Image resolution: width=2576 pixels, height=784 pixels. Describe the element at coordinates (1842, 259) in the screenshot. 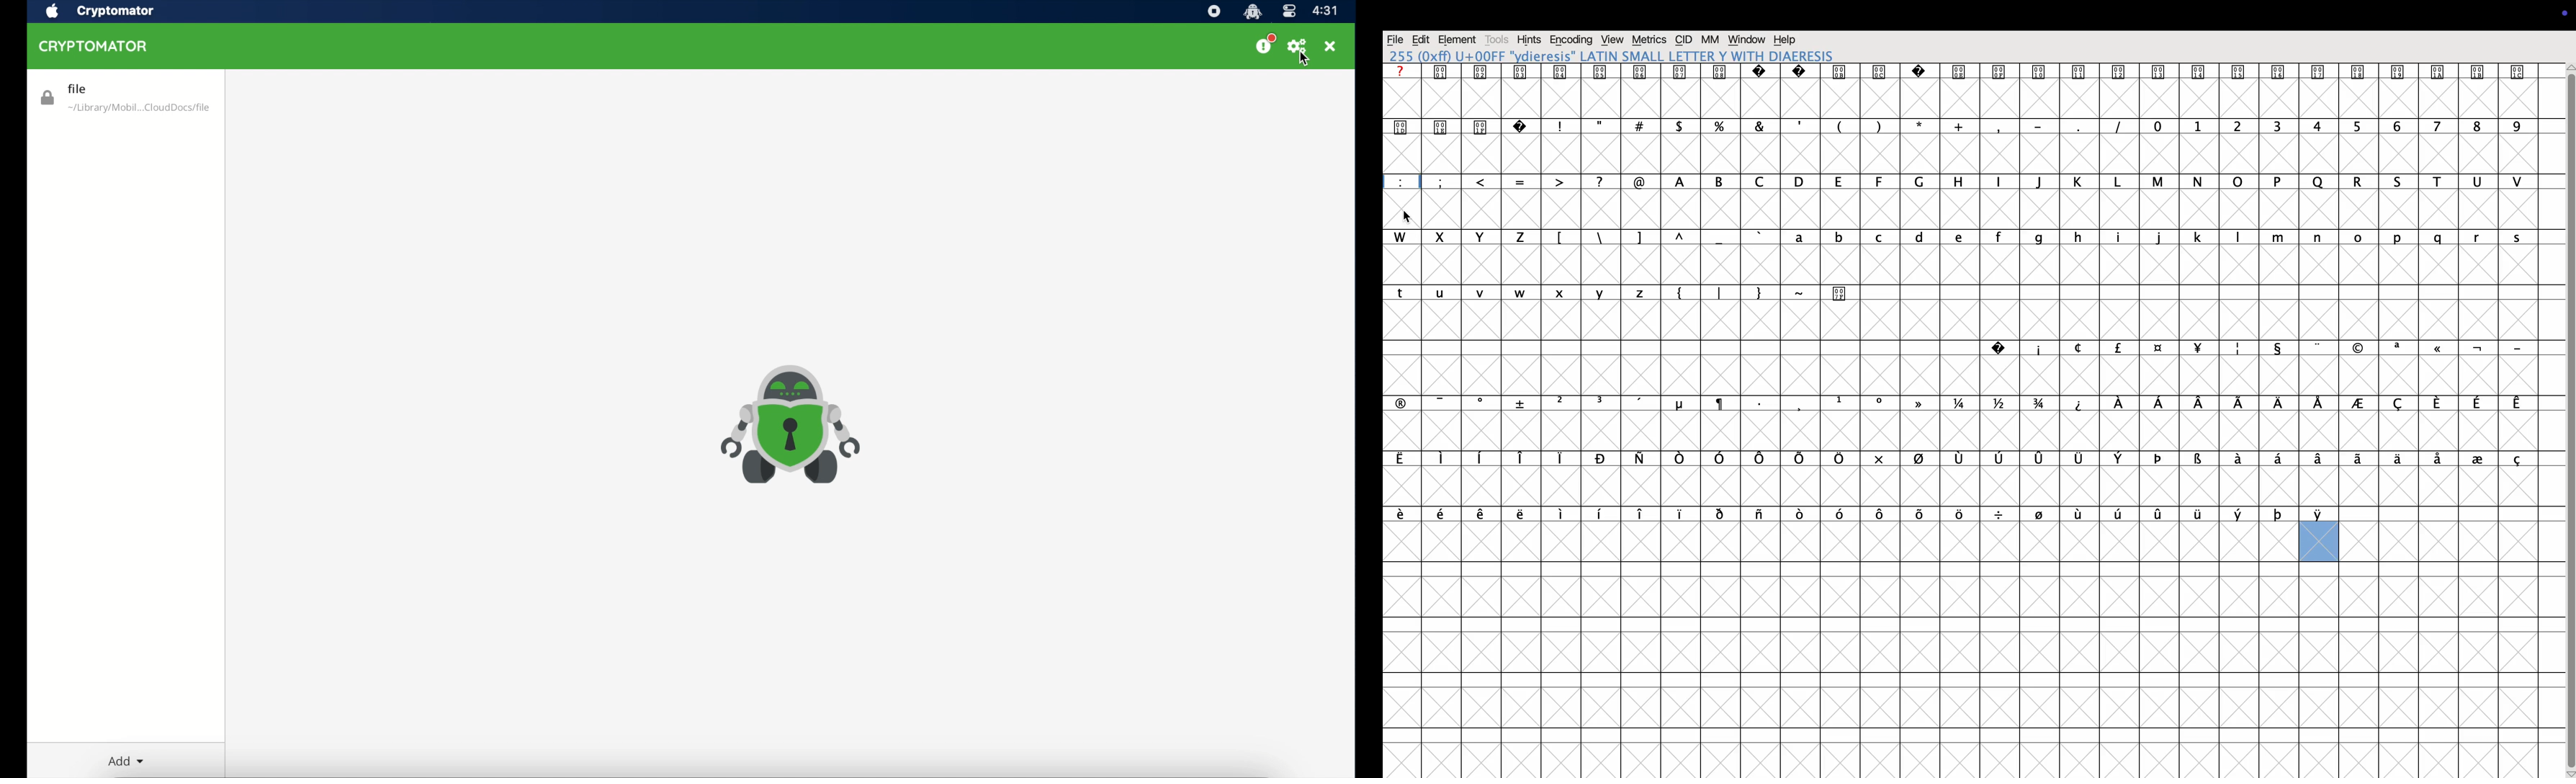

I see `b` at that location.